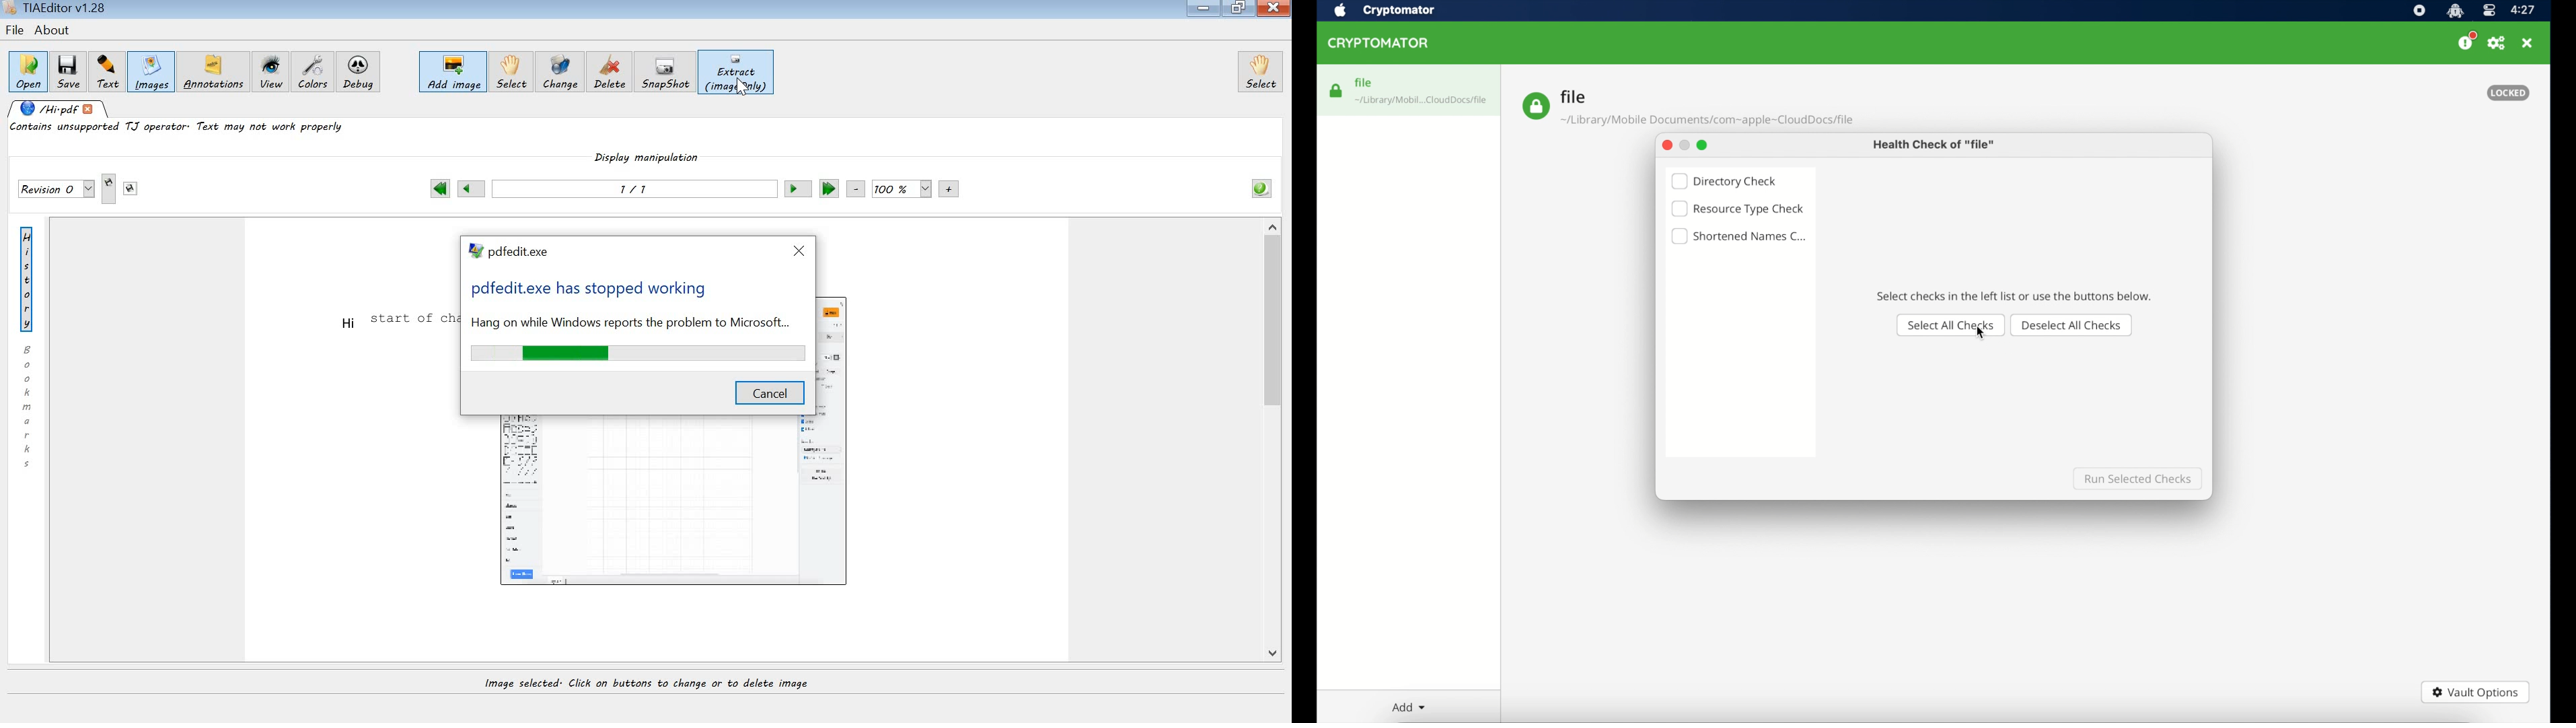  What do you see at coordinates (1381, 44) in the screenshot?
I see `cryptomator` at bounding box center [1381, 44].